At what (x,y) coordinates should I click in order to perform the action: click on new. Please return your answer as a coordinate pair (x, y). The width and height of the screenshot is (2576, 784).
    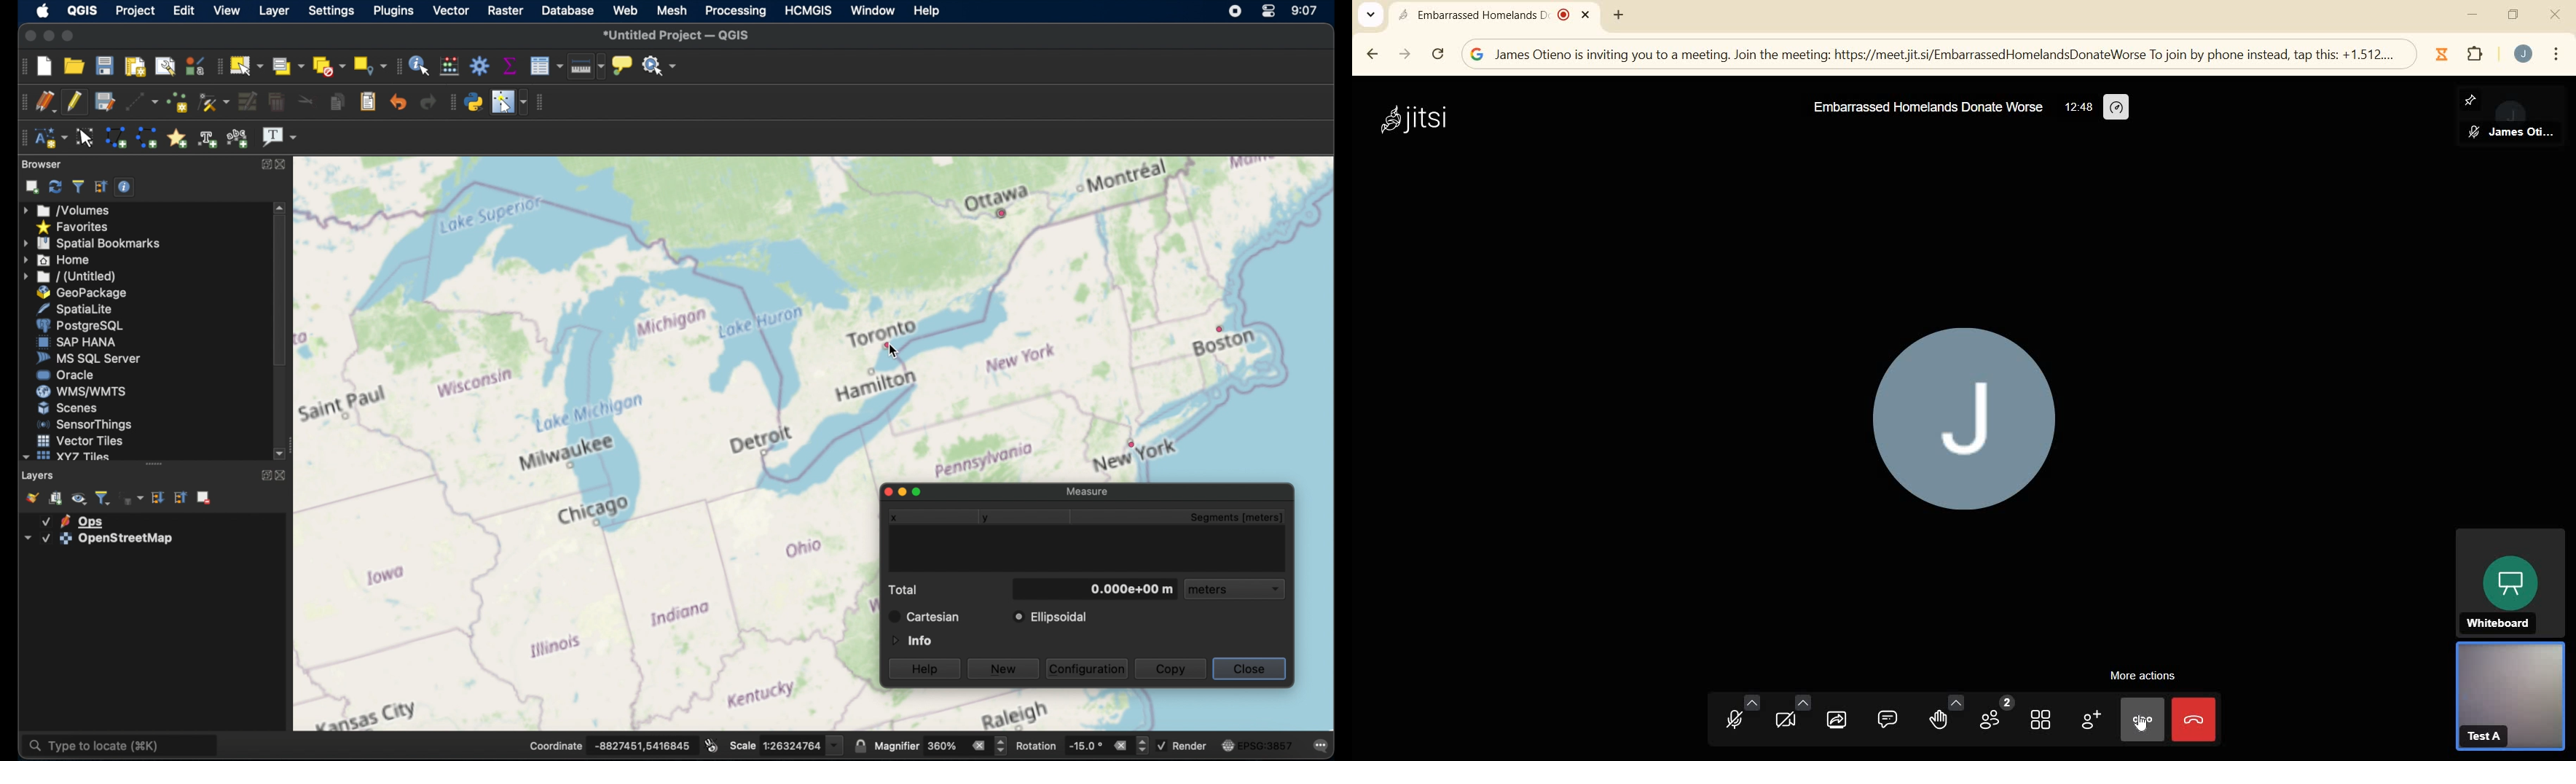
    Looking at the image, I should click on (1005, 667).